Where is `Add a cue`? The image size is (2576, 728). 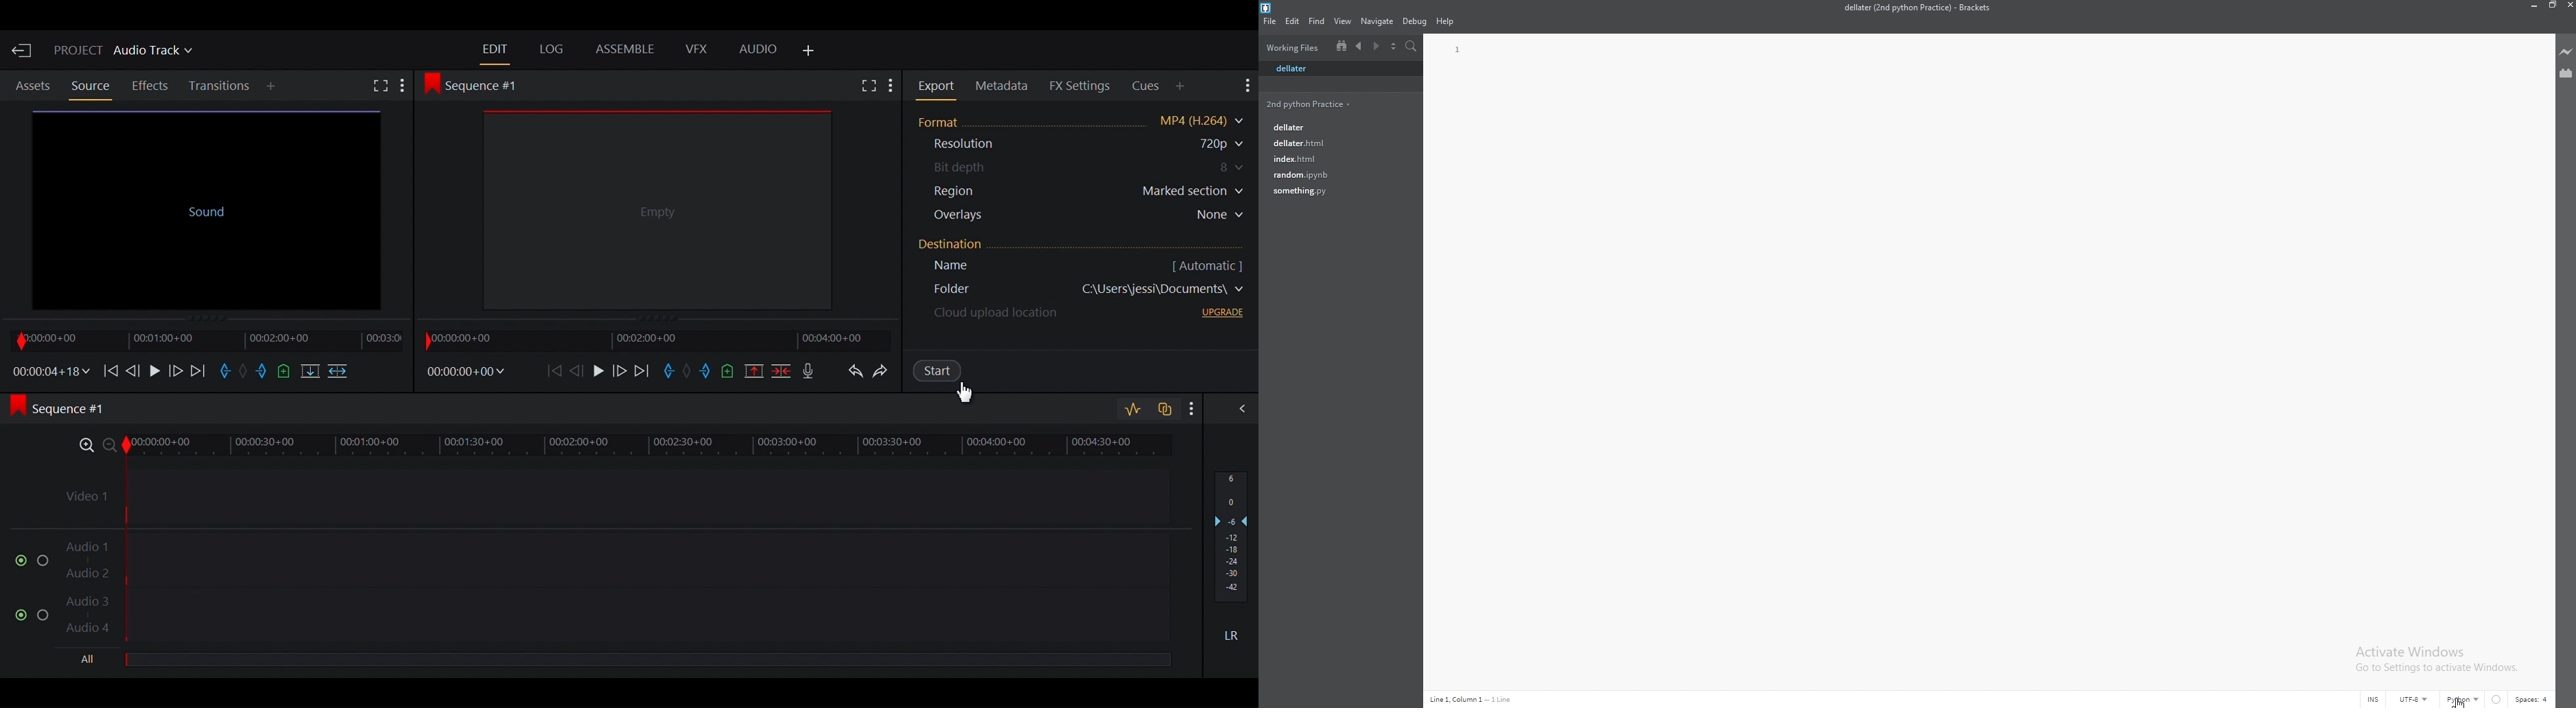 Add a cue is located at coordinates (730, 370).